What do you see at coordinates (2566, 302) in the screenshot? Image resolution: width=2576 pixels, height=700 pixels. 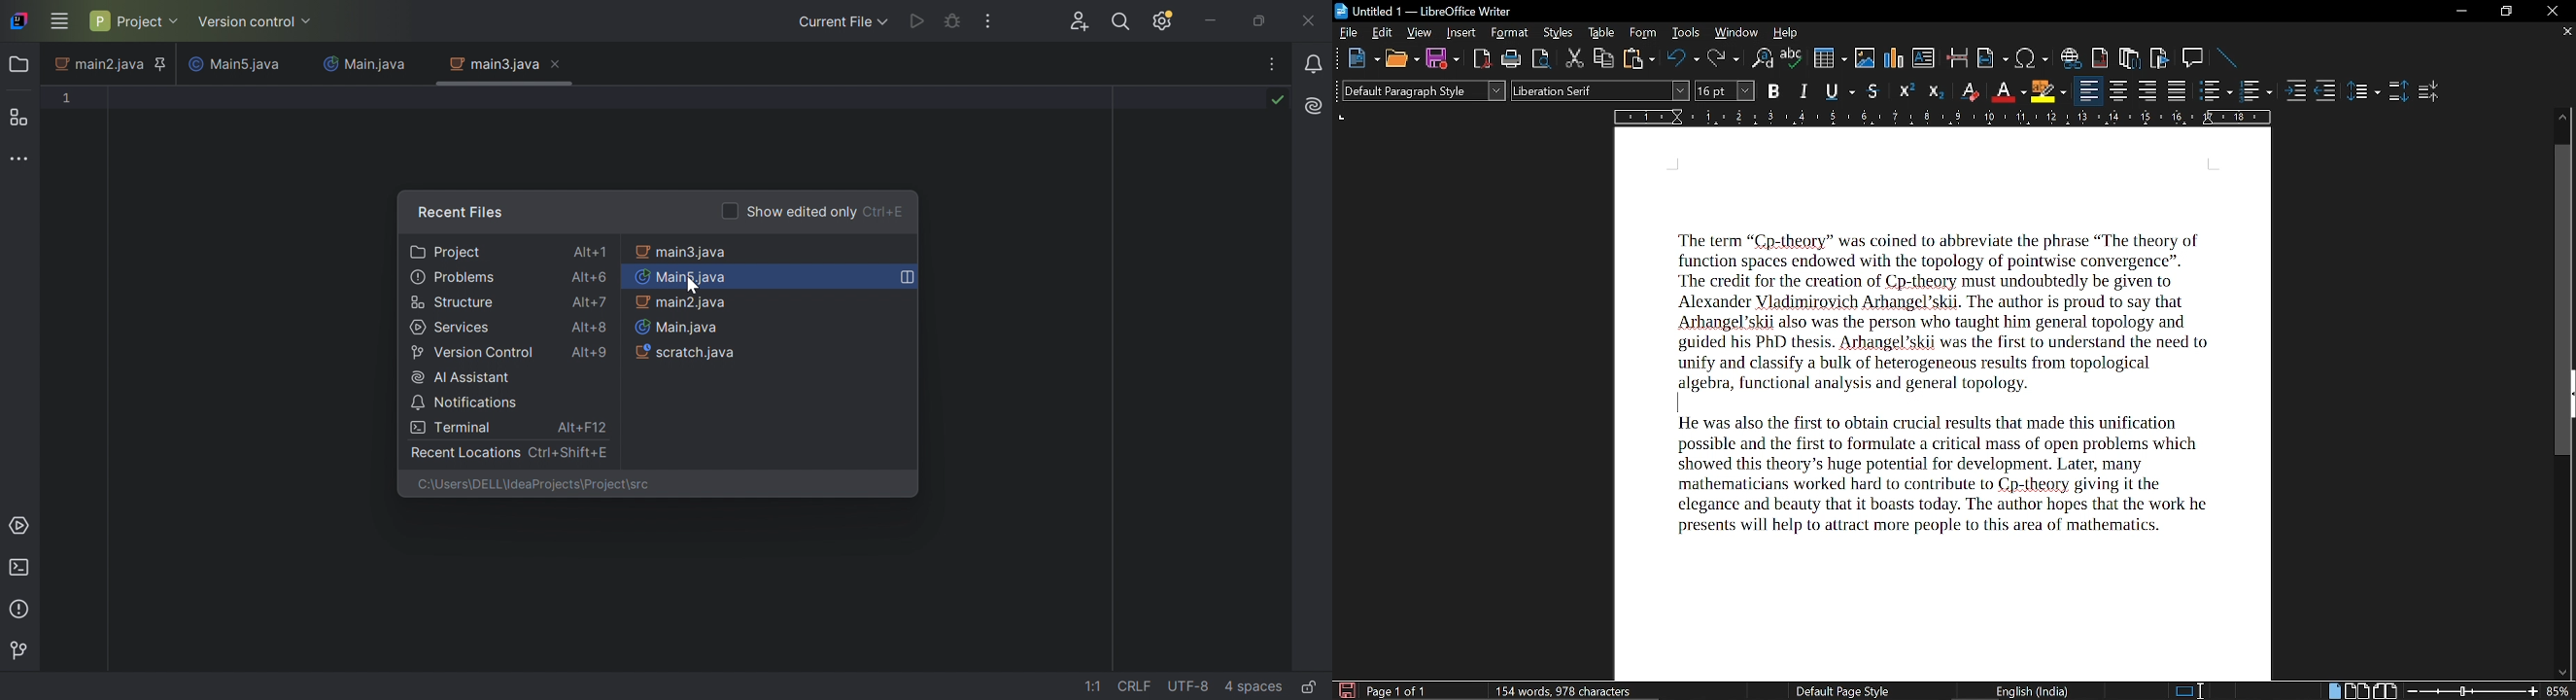 I see `Vertical scrollbar` at bounding box center [2566, 302].